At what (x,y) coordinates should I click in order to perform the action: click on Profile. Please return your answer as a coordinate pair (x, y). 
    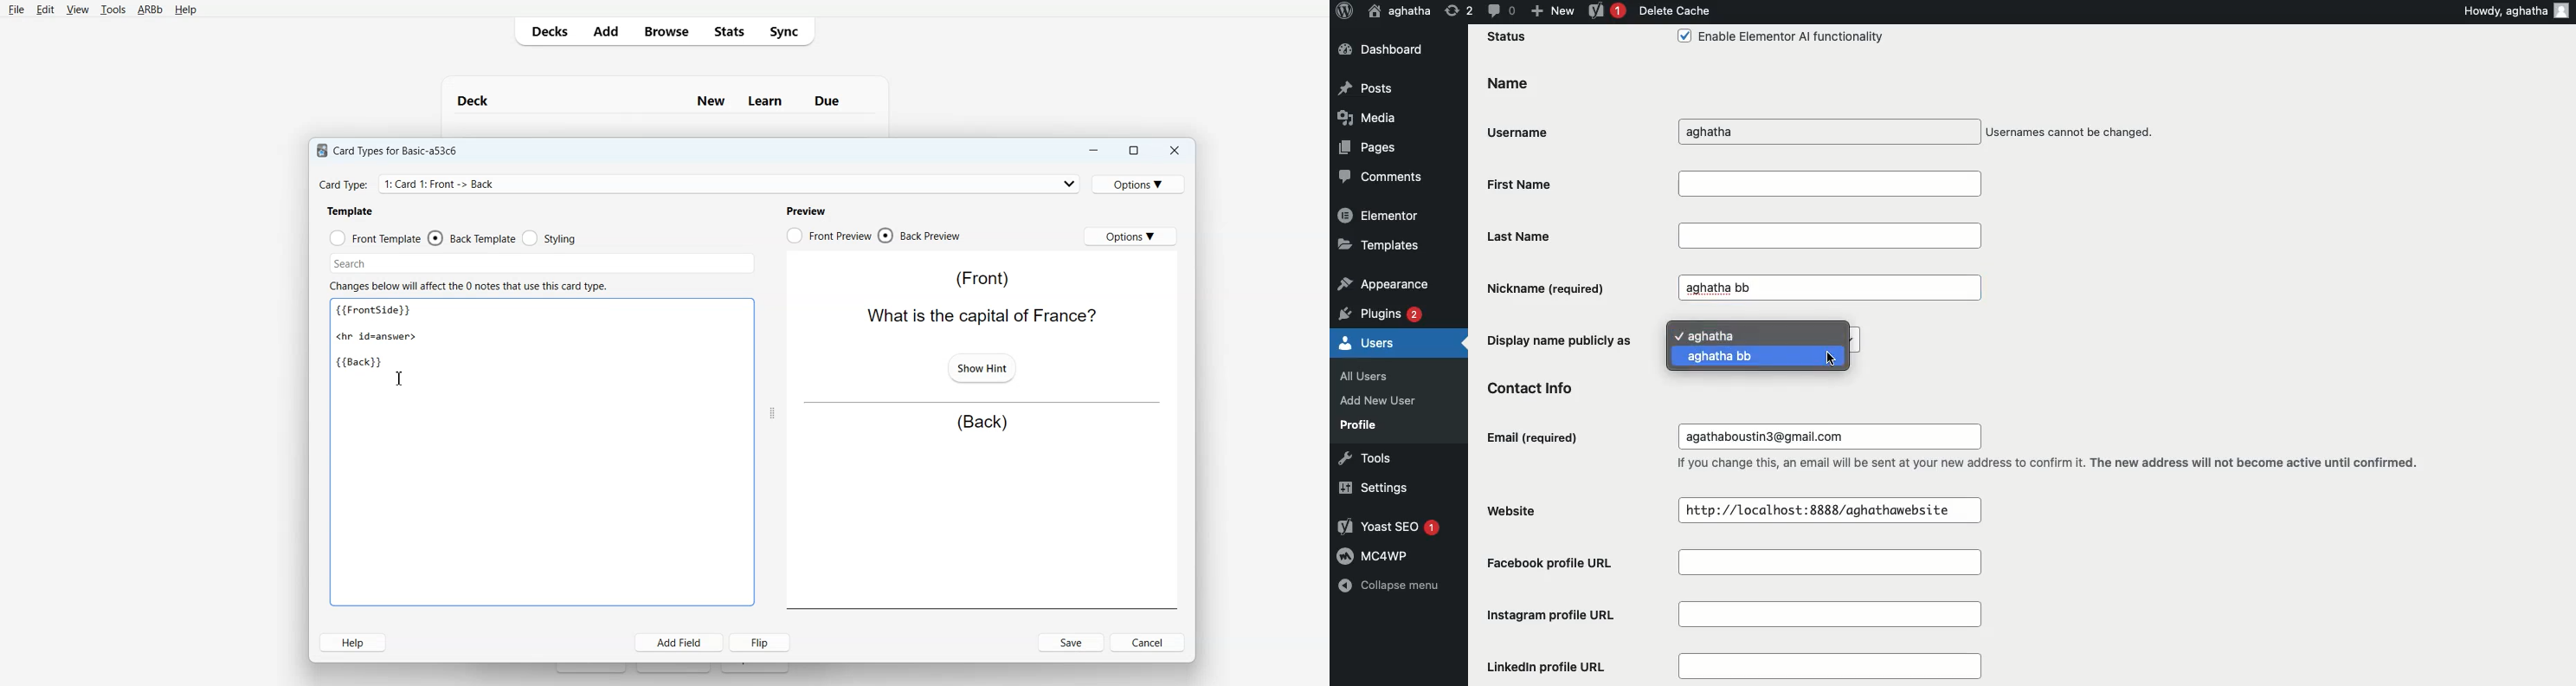
    Looking at the image, I should click on (1359, 424).